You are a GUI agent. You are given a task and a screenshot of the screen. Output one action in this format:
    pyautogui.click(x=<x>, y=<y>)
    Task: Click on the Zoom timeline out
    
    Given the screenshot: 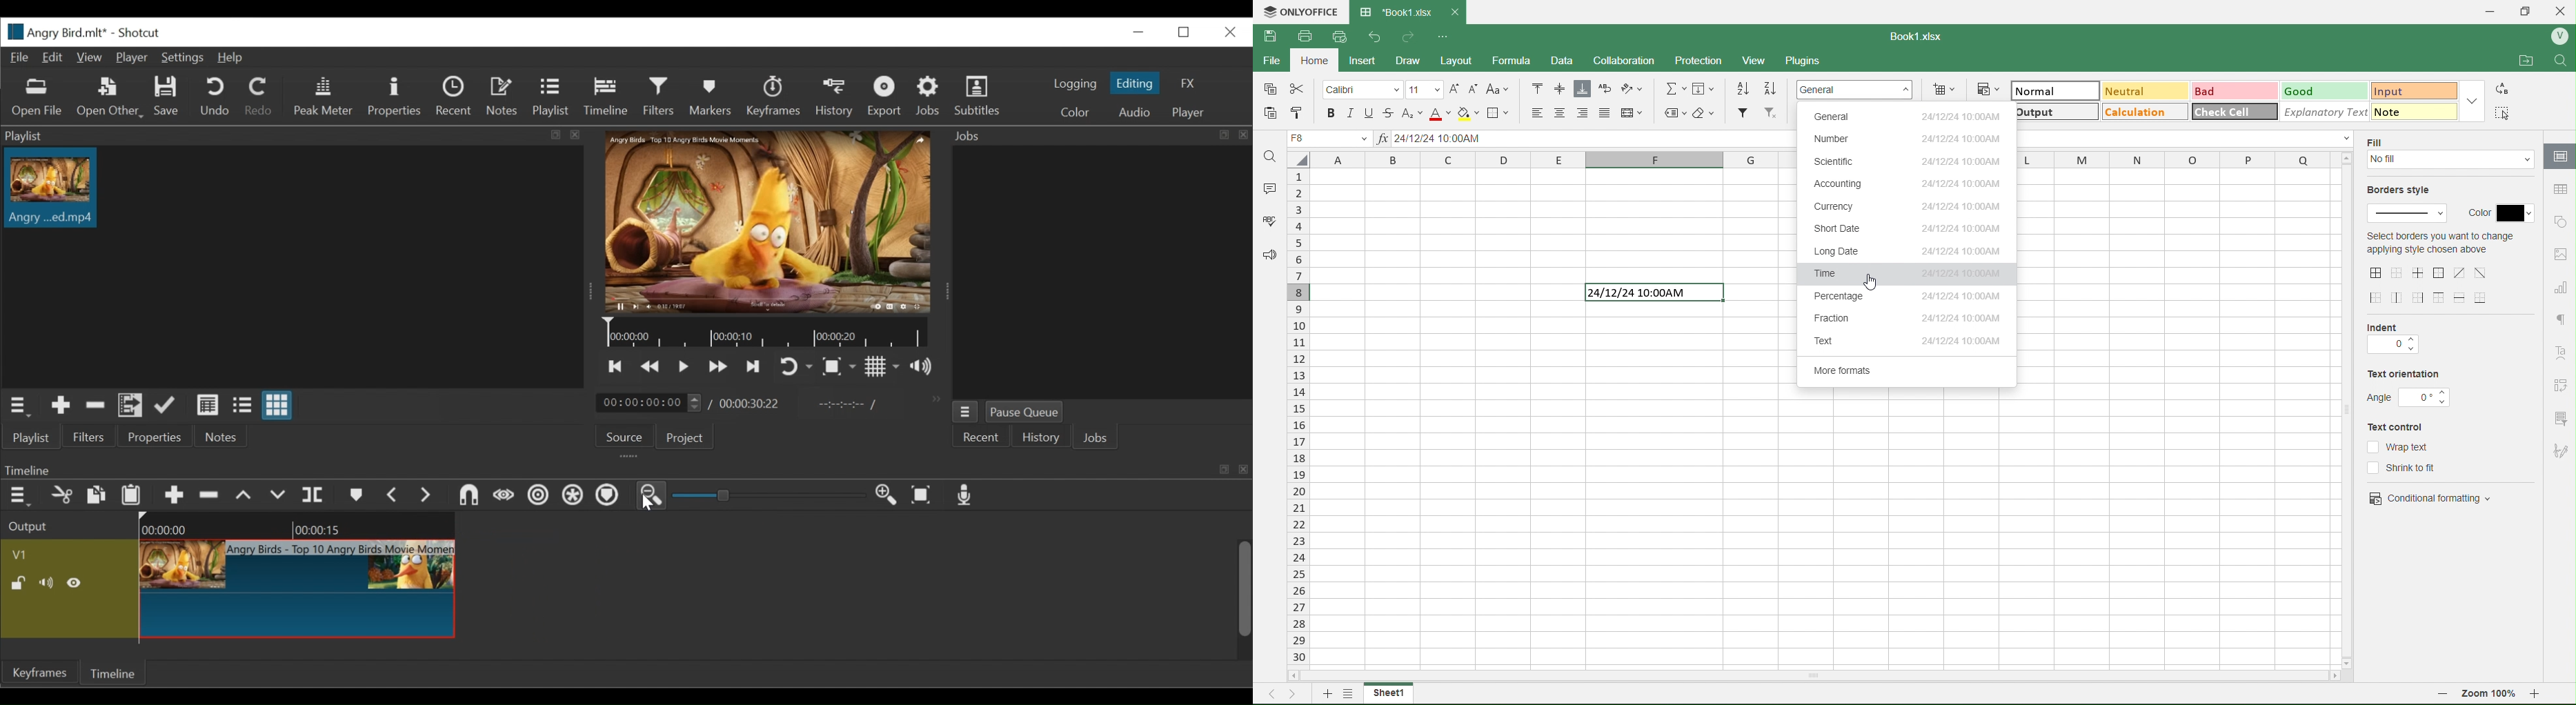 What is the action you would take?
    pyautogui.click(x=652, y=495)
    